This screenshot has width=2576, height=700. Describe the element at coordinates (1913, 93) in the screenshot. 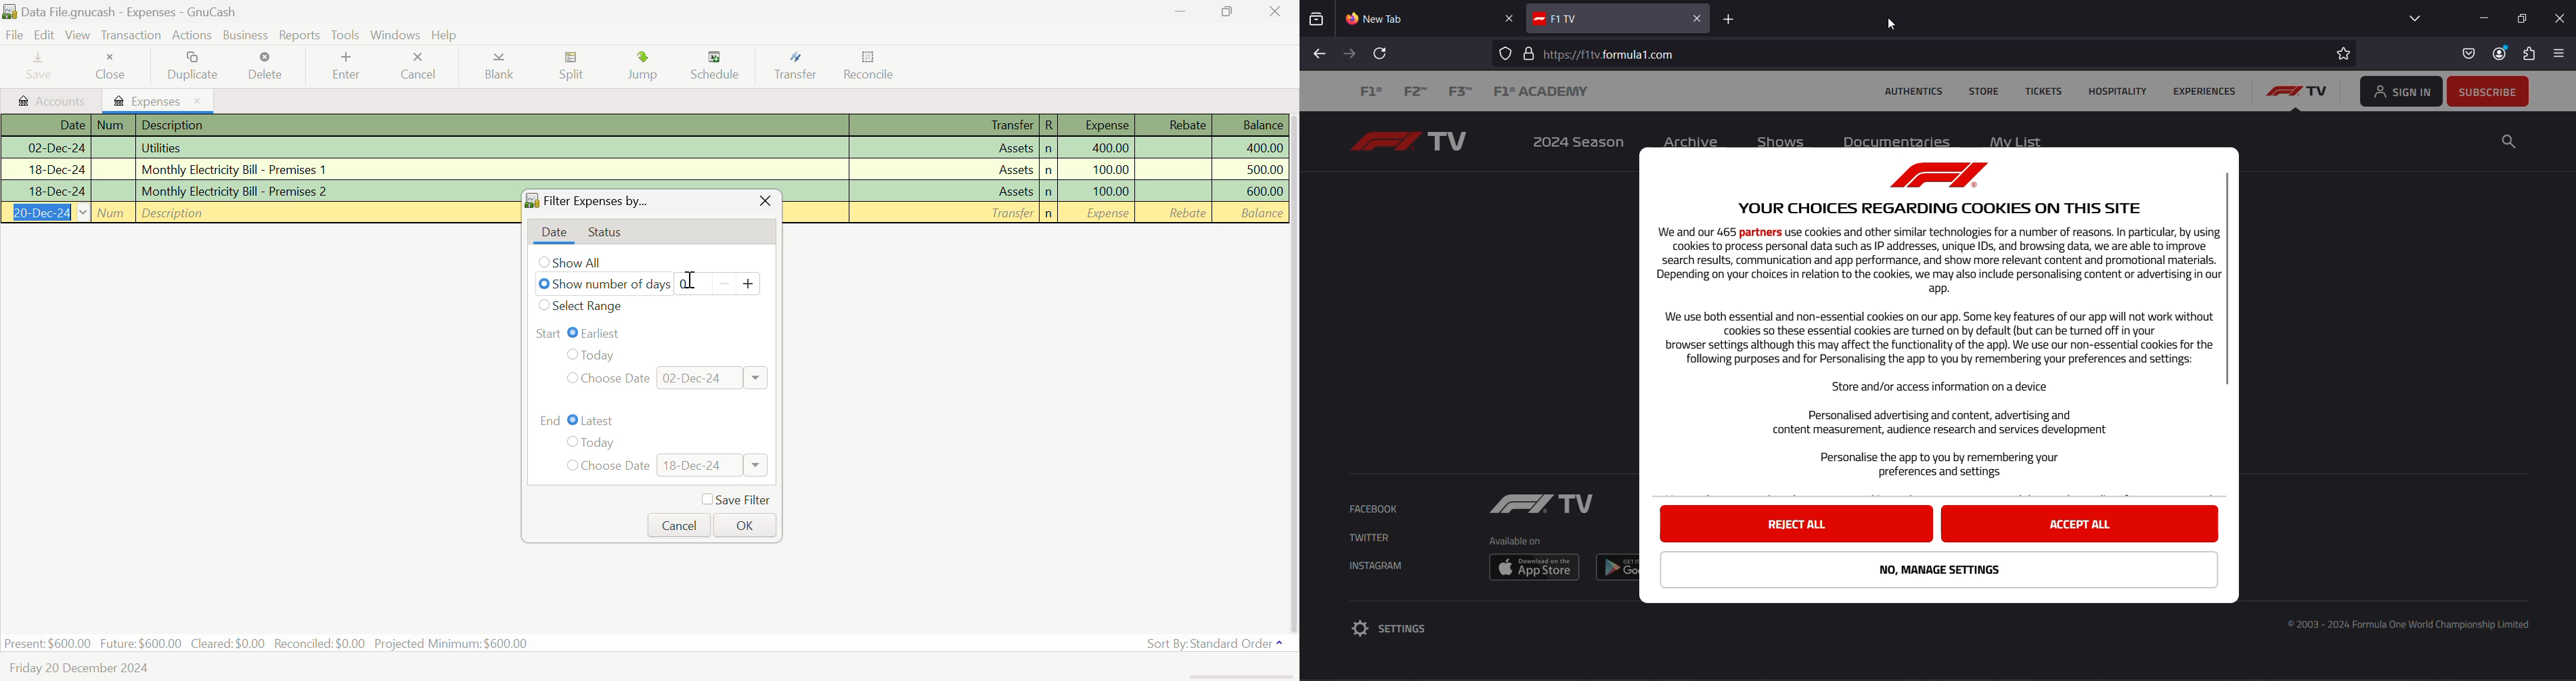

I see `authentics` at that location.